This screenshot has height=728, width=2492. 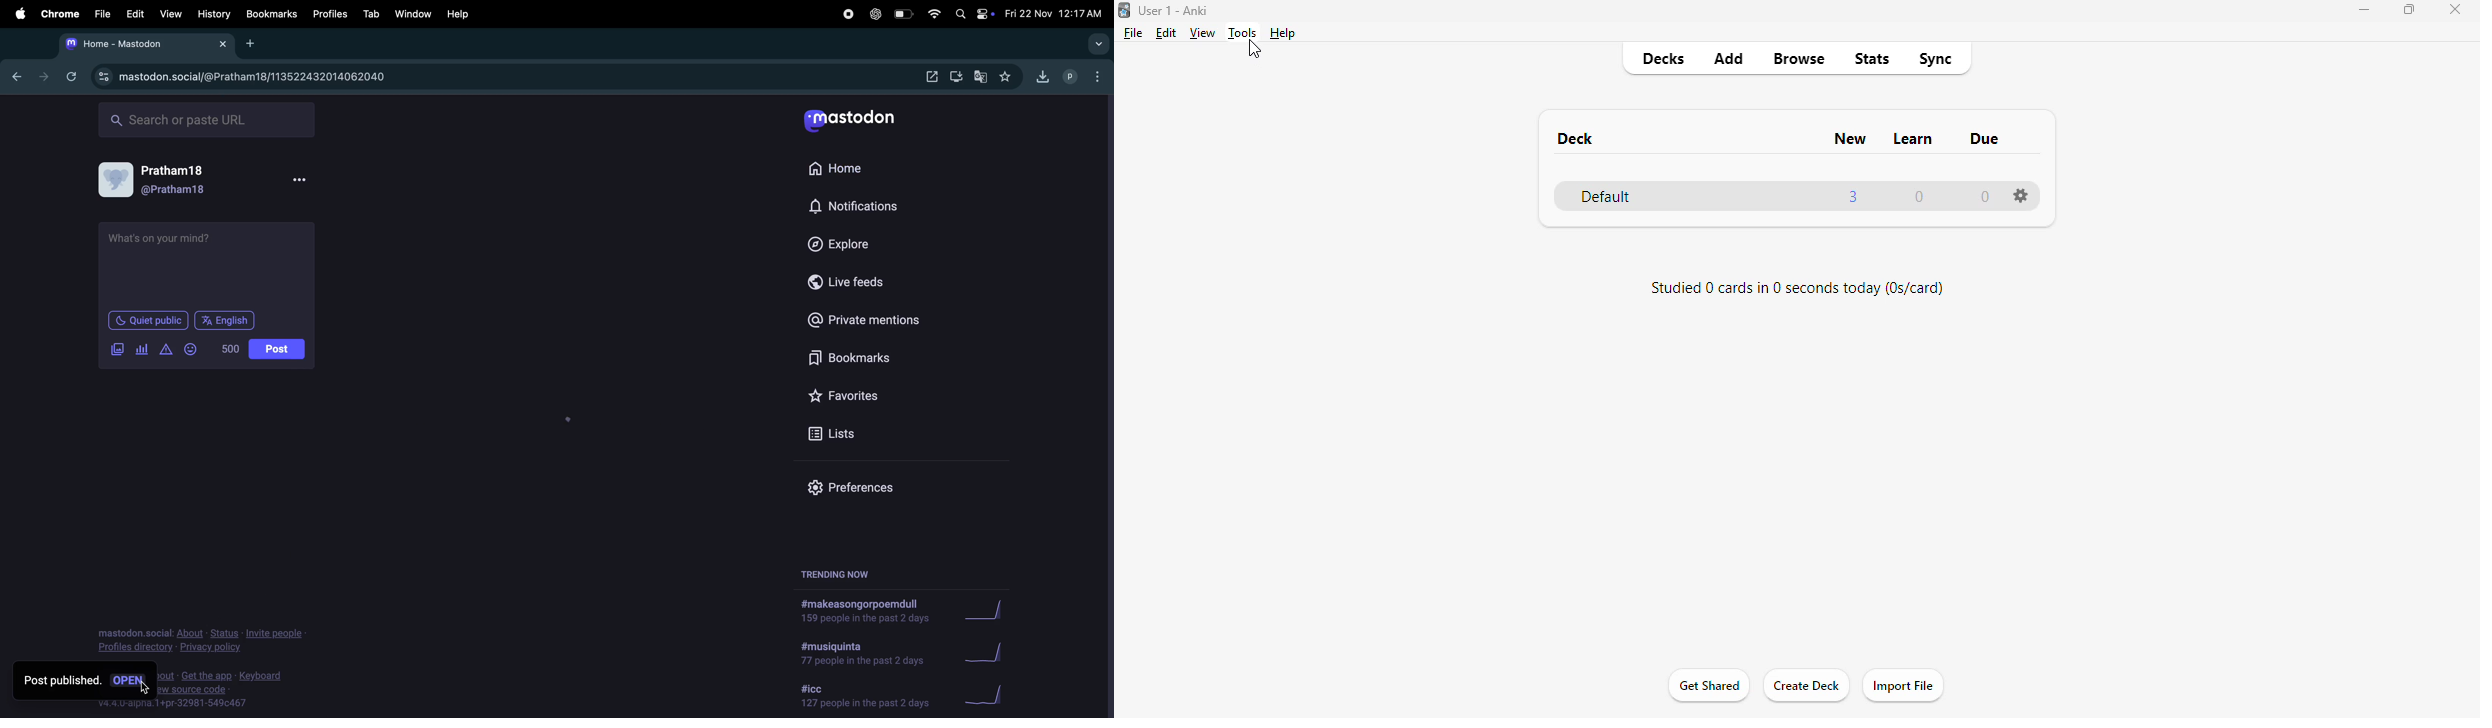 I want to click on graph, so click(x=989, y=651).